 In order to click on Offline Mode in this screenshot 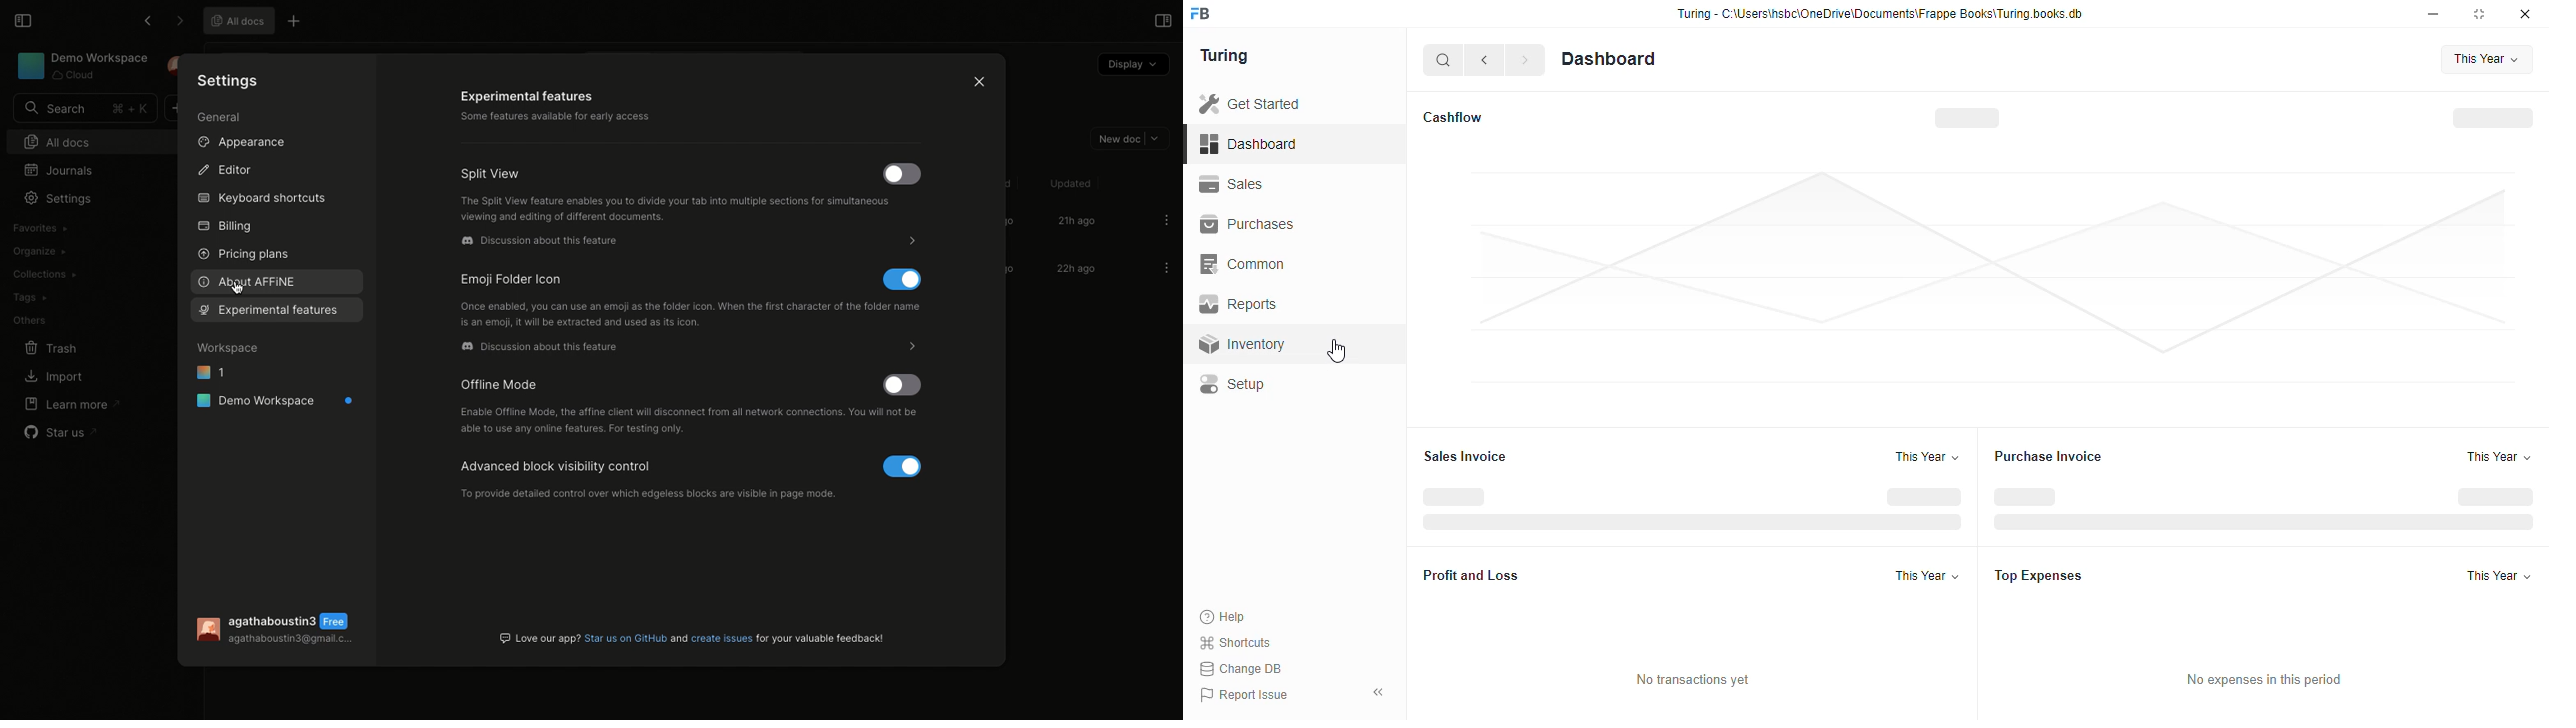, I will do `click(501, 383)`.